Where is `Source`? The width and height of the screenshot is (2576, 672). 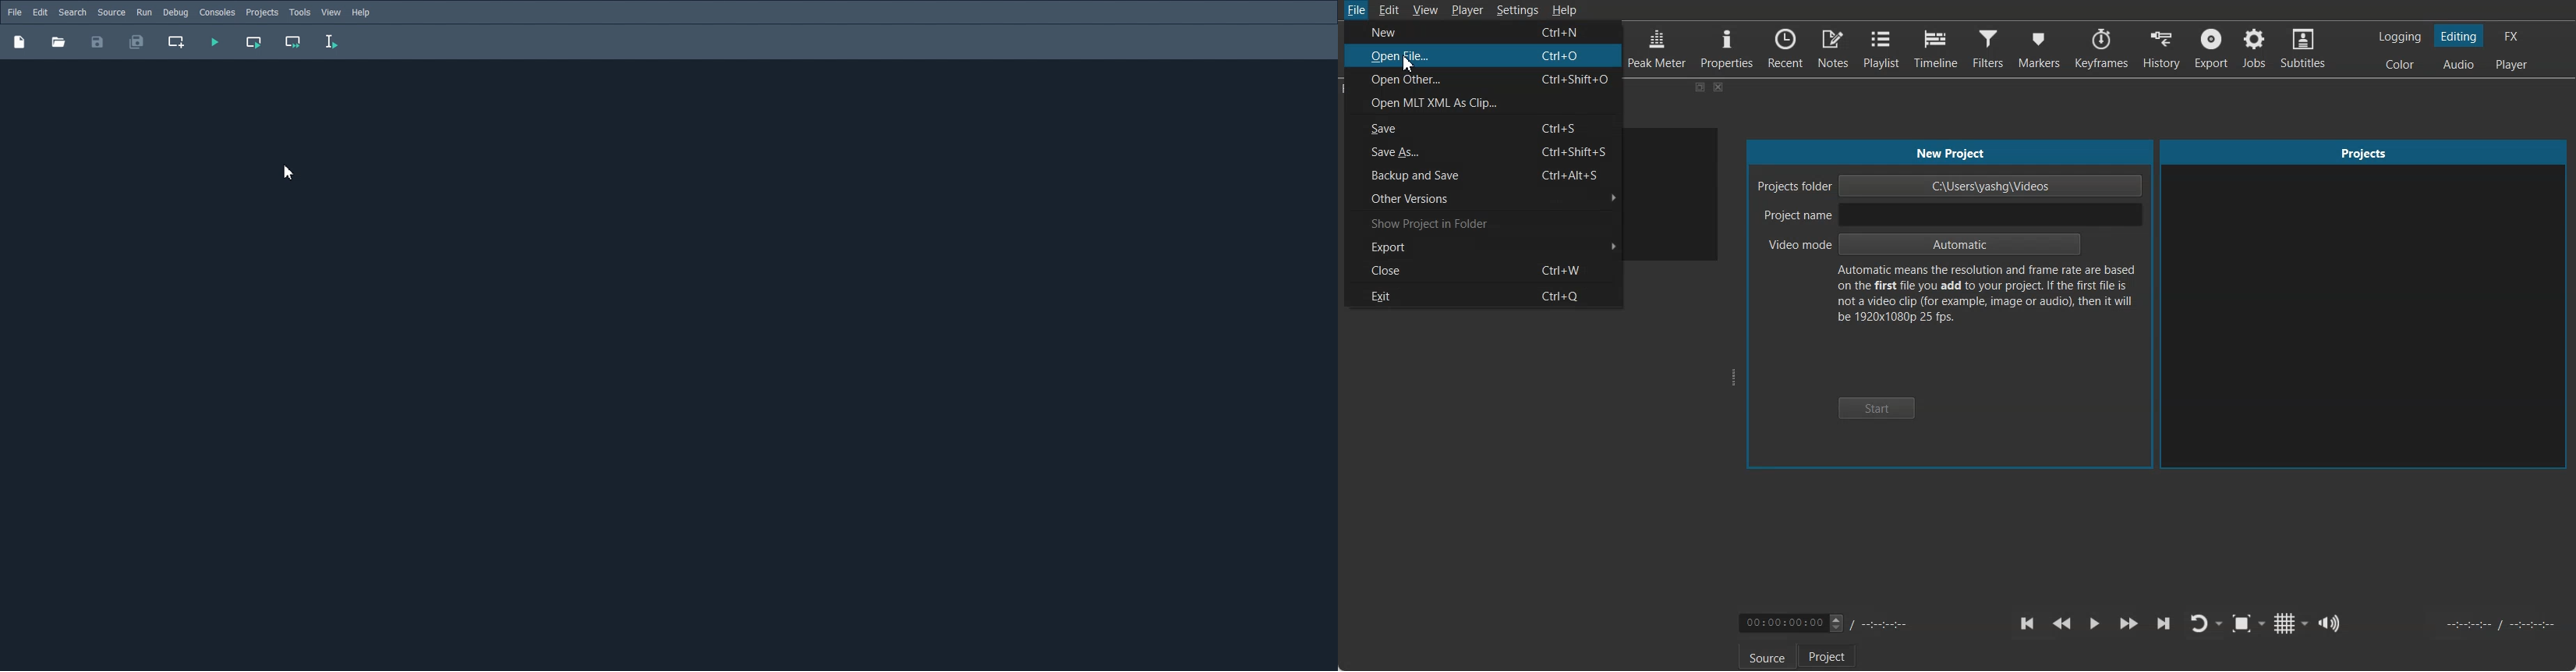
Source is located at coordinates (112, 12).